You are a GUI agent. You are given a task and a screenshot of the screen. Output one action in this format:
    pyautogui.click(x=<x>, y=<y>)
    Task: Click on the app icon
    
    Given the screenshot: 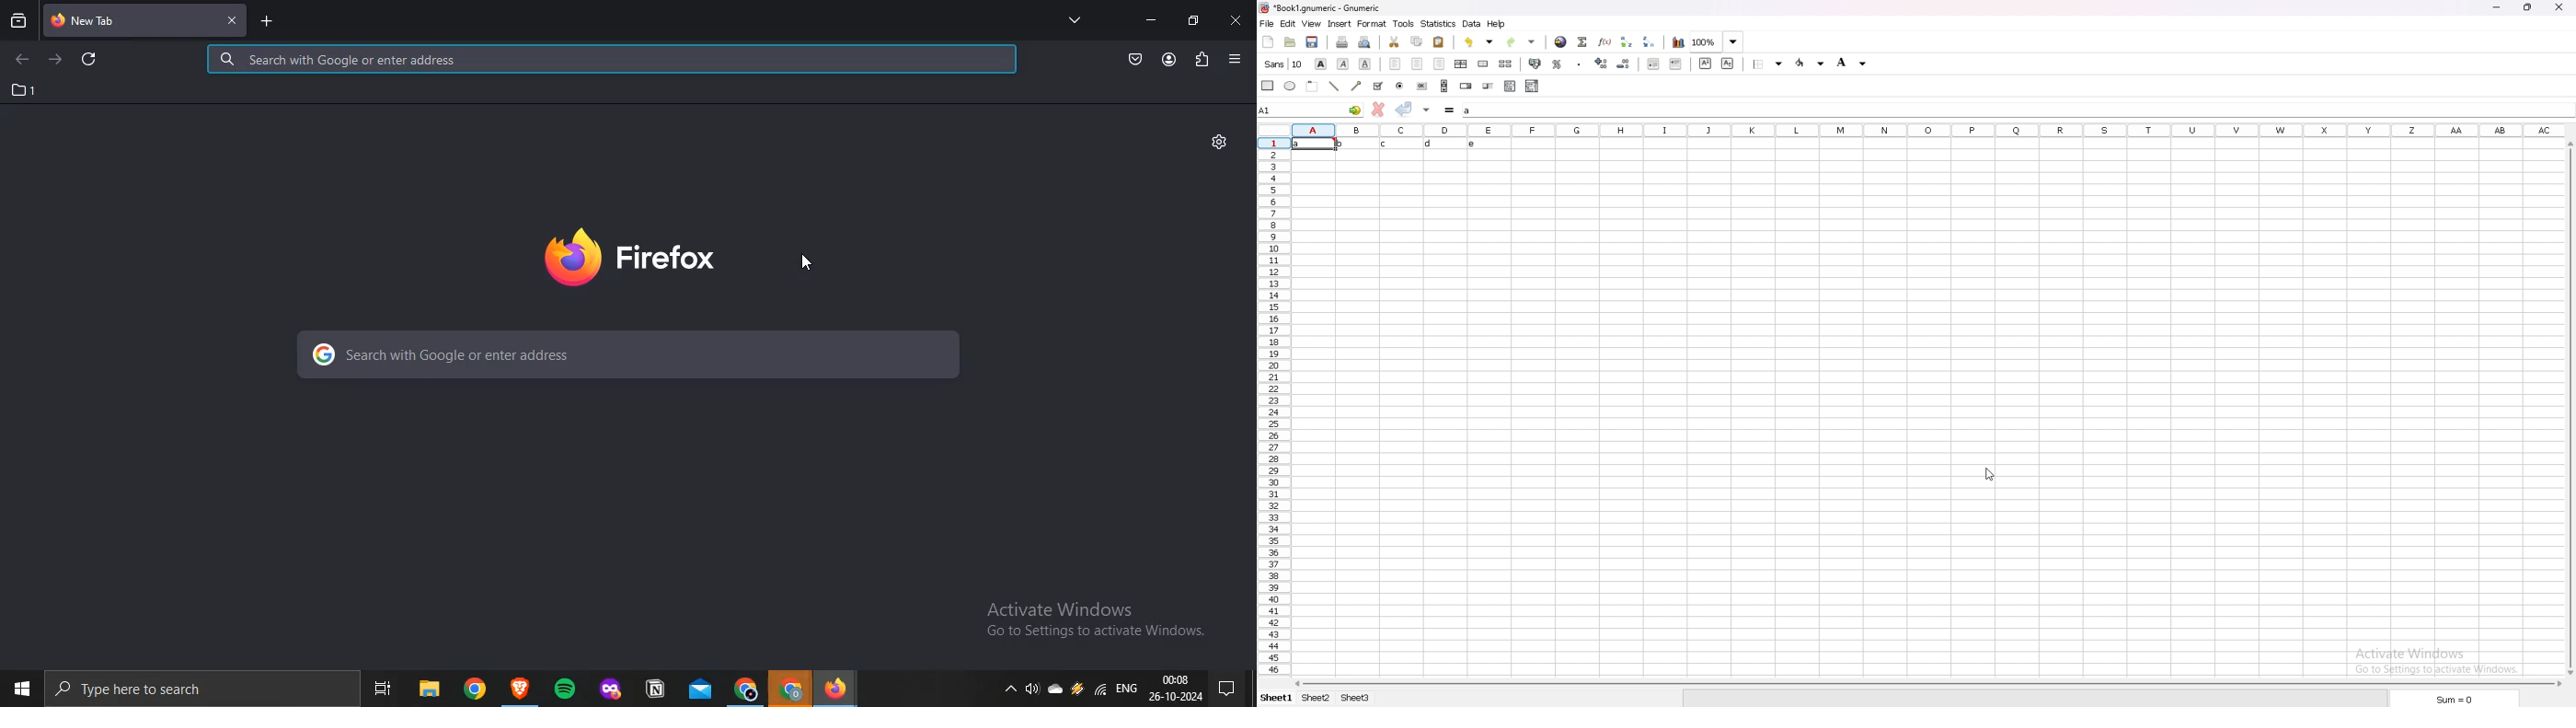 What is the action you would take?
    pyautogui.click(x=520, y=685)
    